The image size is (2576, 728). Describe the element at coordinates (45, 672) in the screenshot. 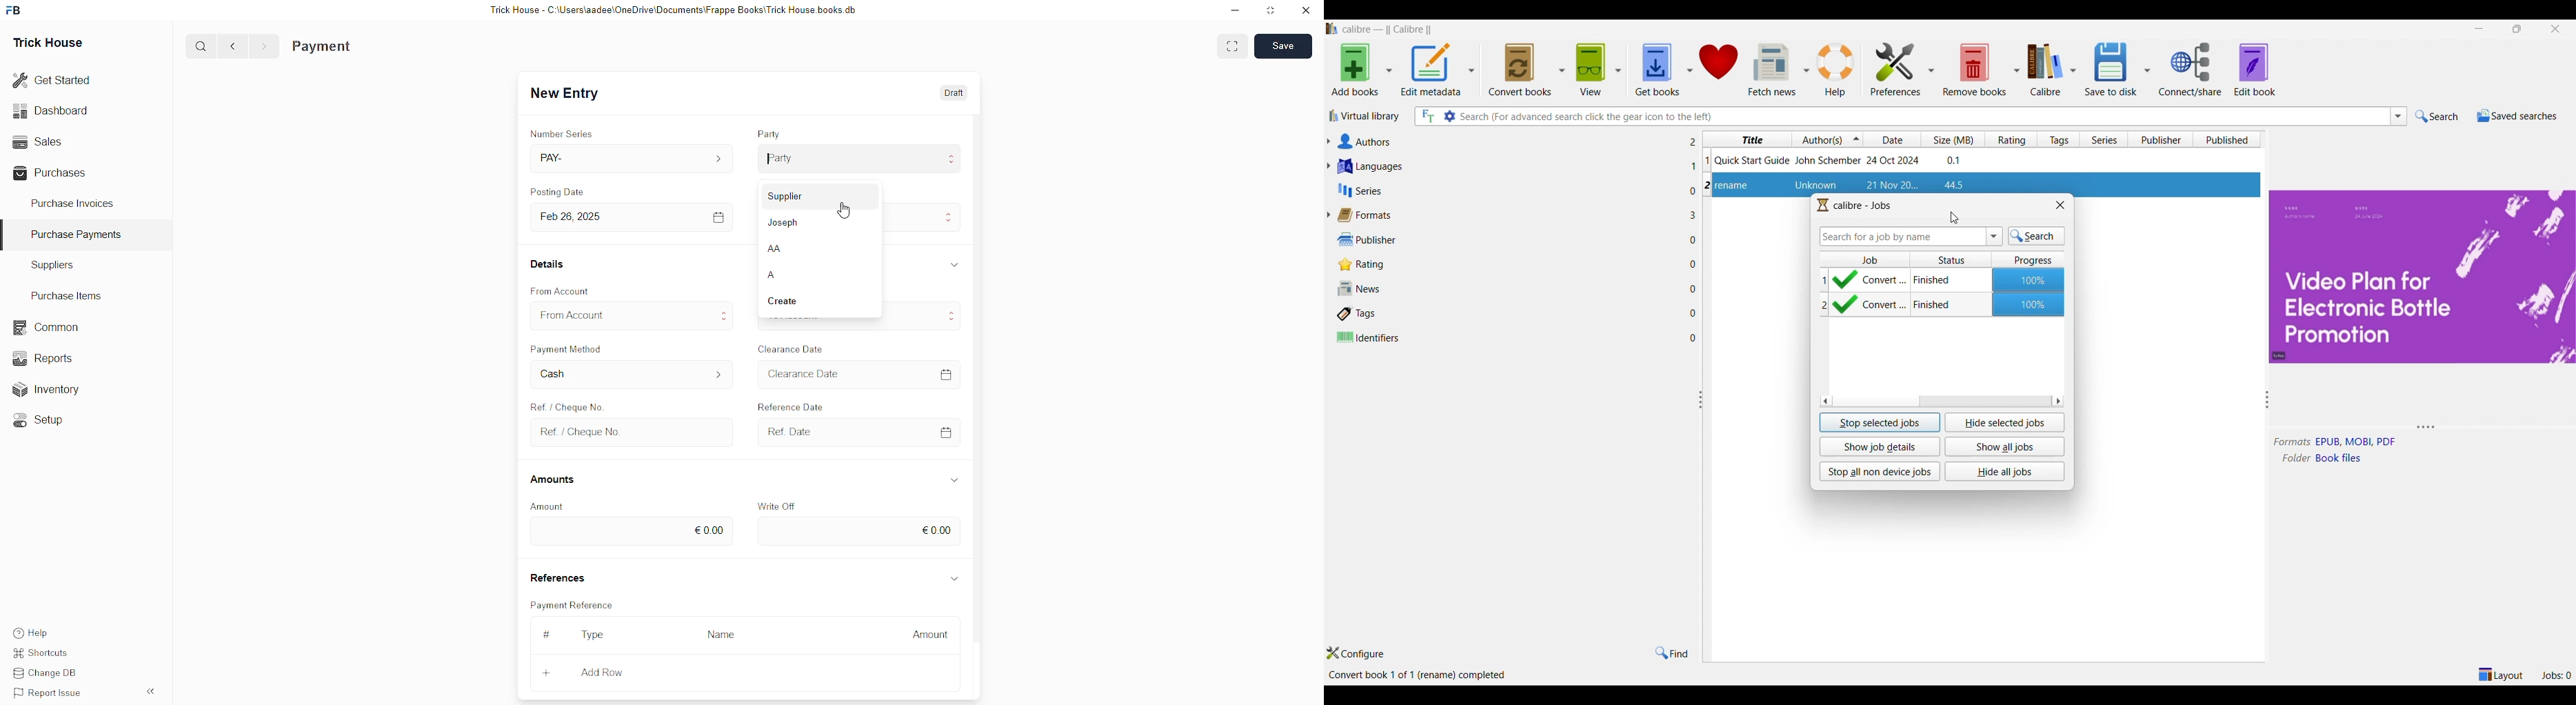

I see `Change DB` at that location.